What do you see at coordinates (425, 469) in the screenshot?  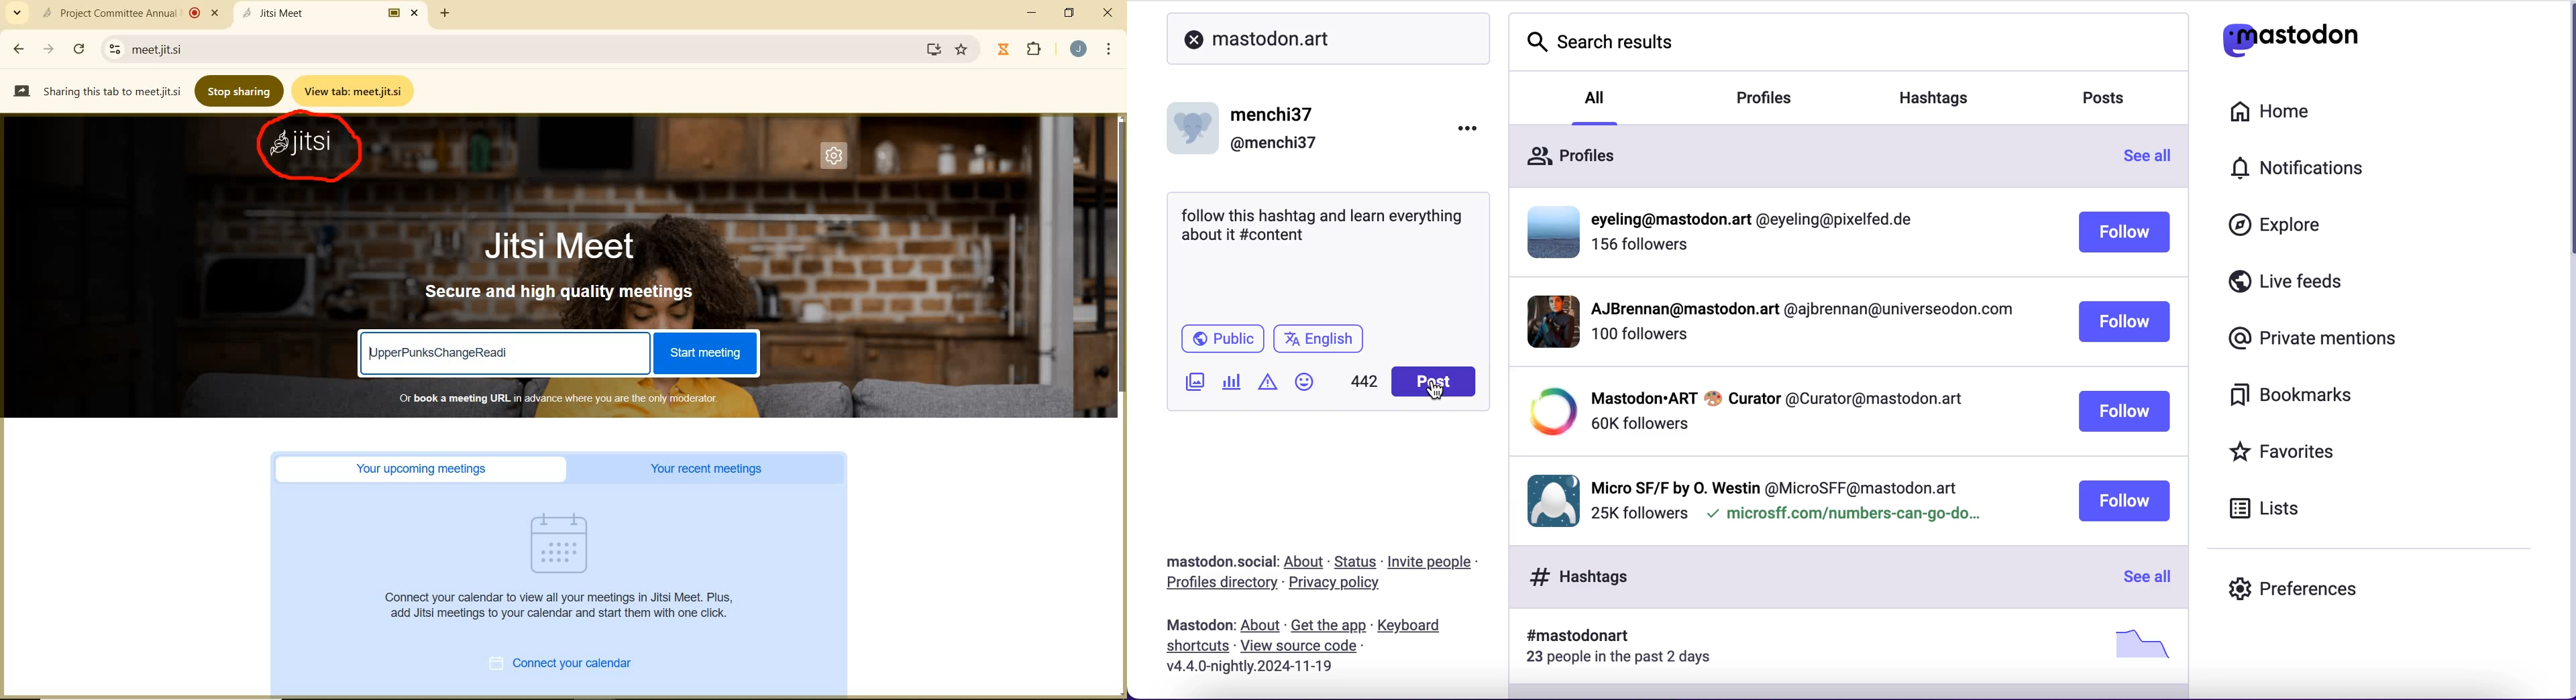 I see `YOUR UPCOMING MEETINGS` at bounding box center [425, 469].